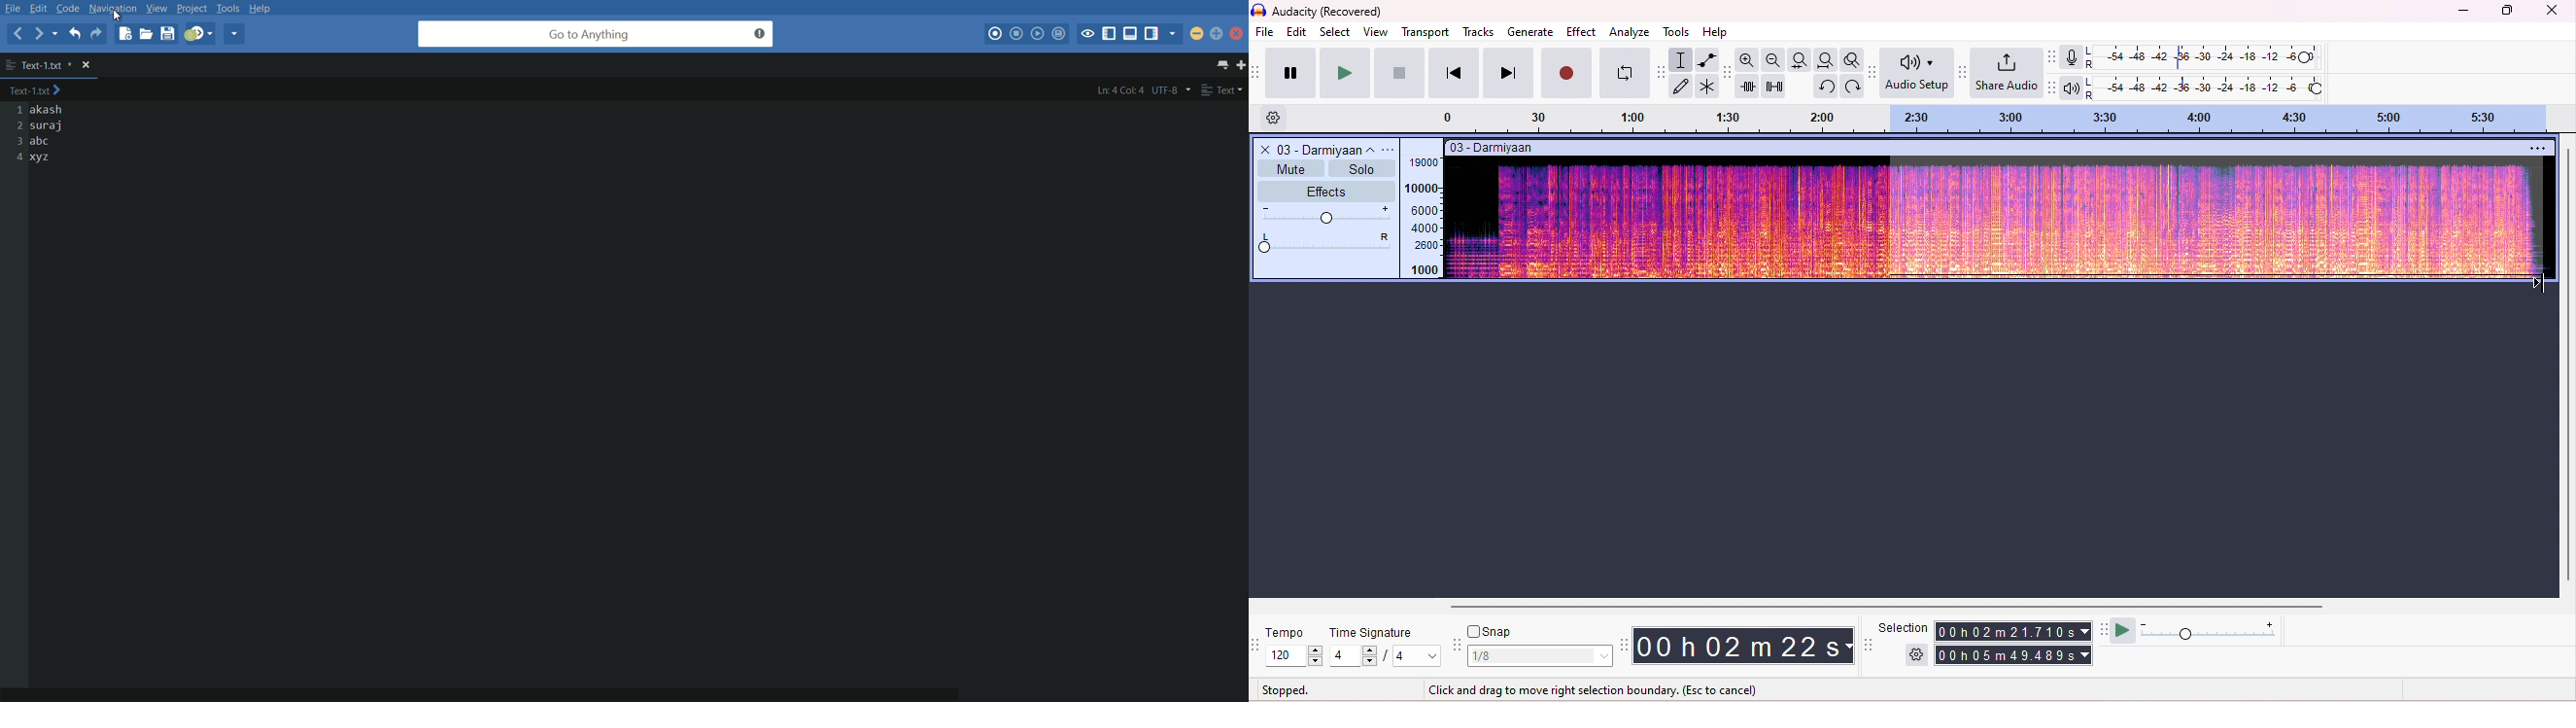 Image resolution: width=2576 pixels, height=728 pixels. I want to click on vertical scroll bar, so click(2567, 363).